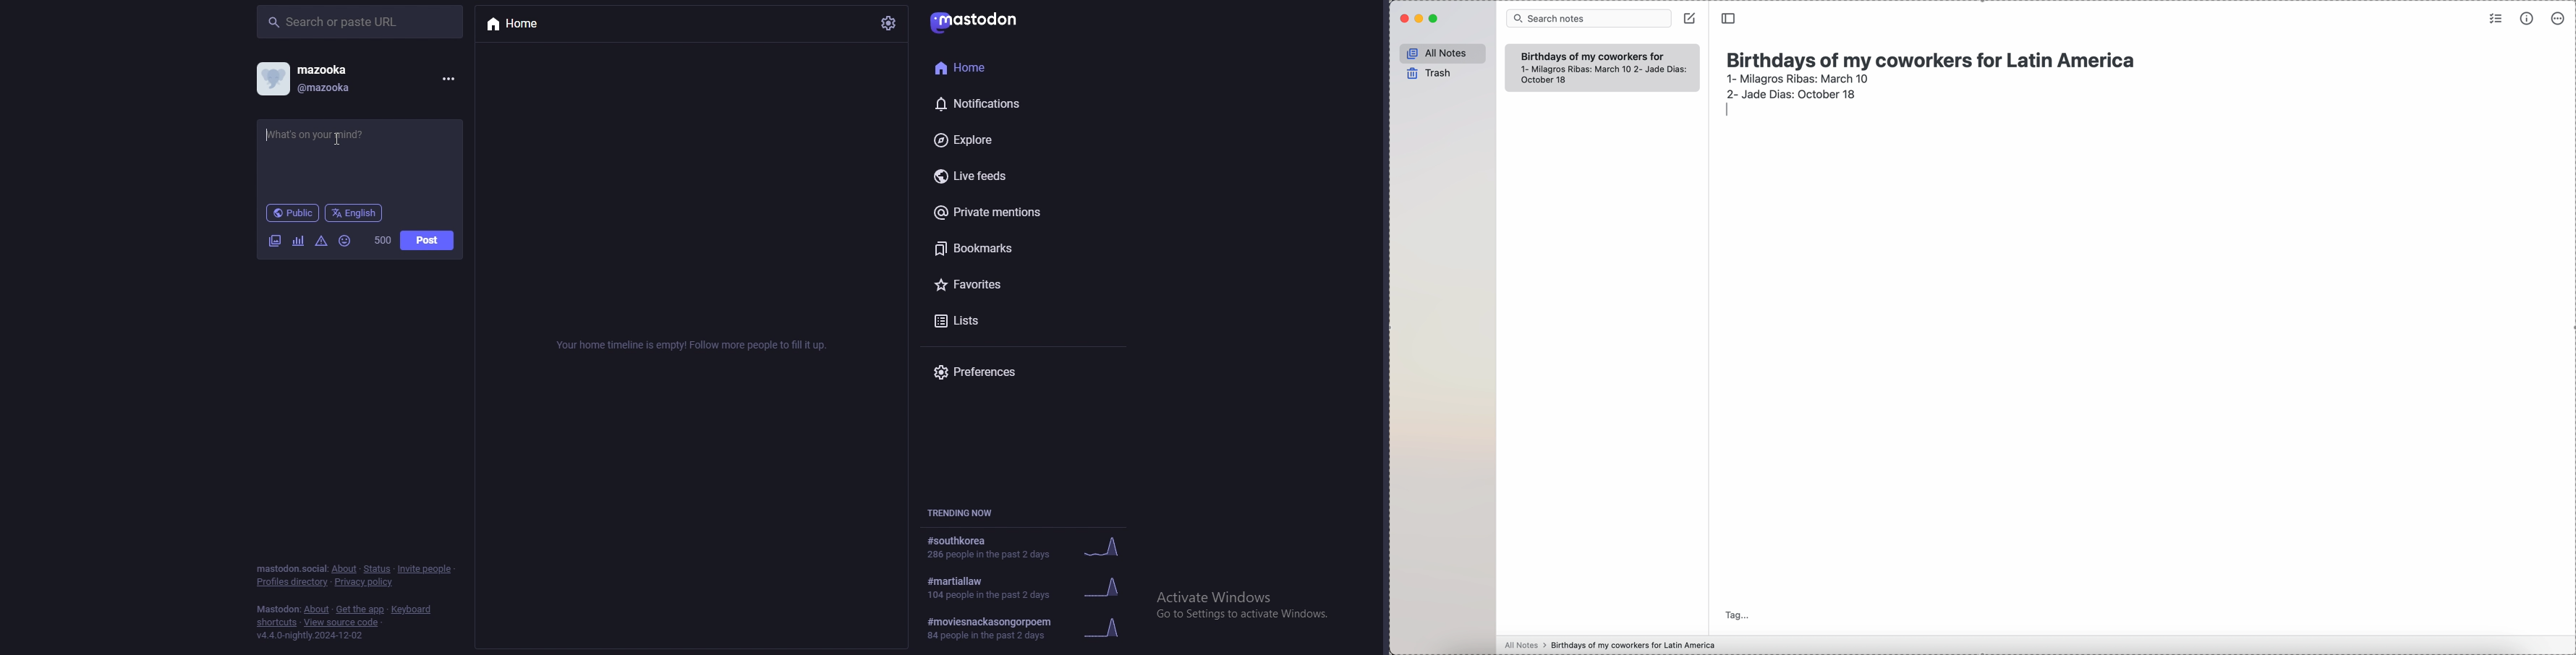 The width and height of the screenshot is (2576, 672). I want to click on 1- Milagros Ribas: March 10 2- Jade Dias: October 18, so click(1603, 76).